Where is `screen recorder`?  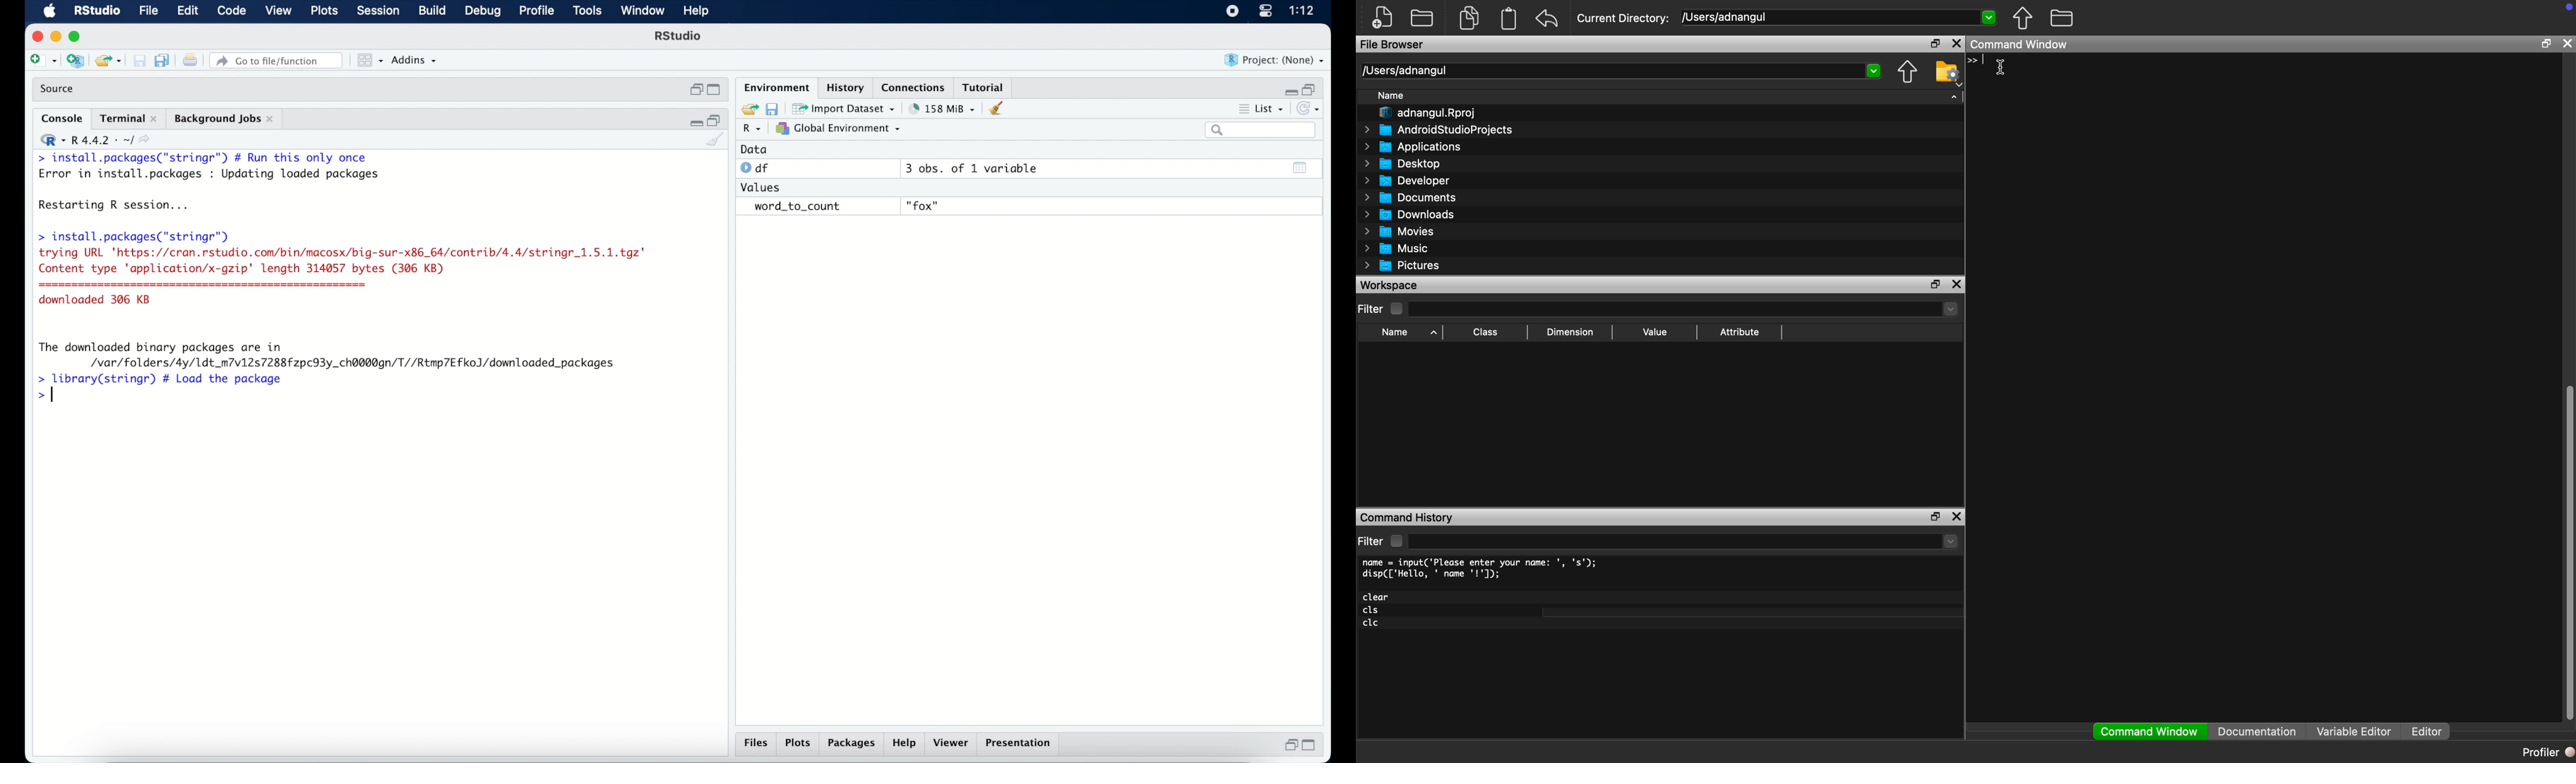 screen recorder is located at coordinates (1232, 12).